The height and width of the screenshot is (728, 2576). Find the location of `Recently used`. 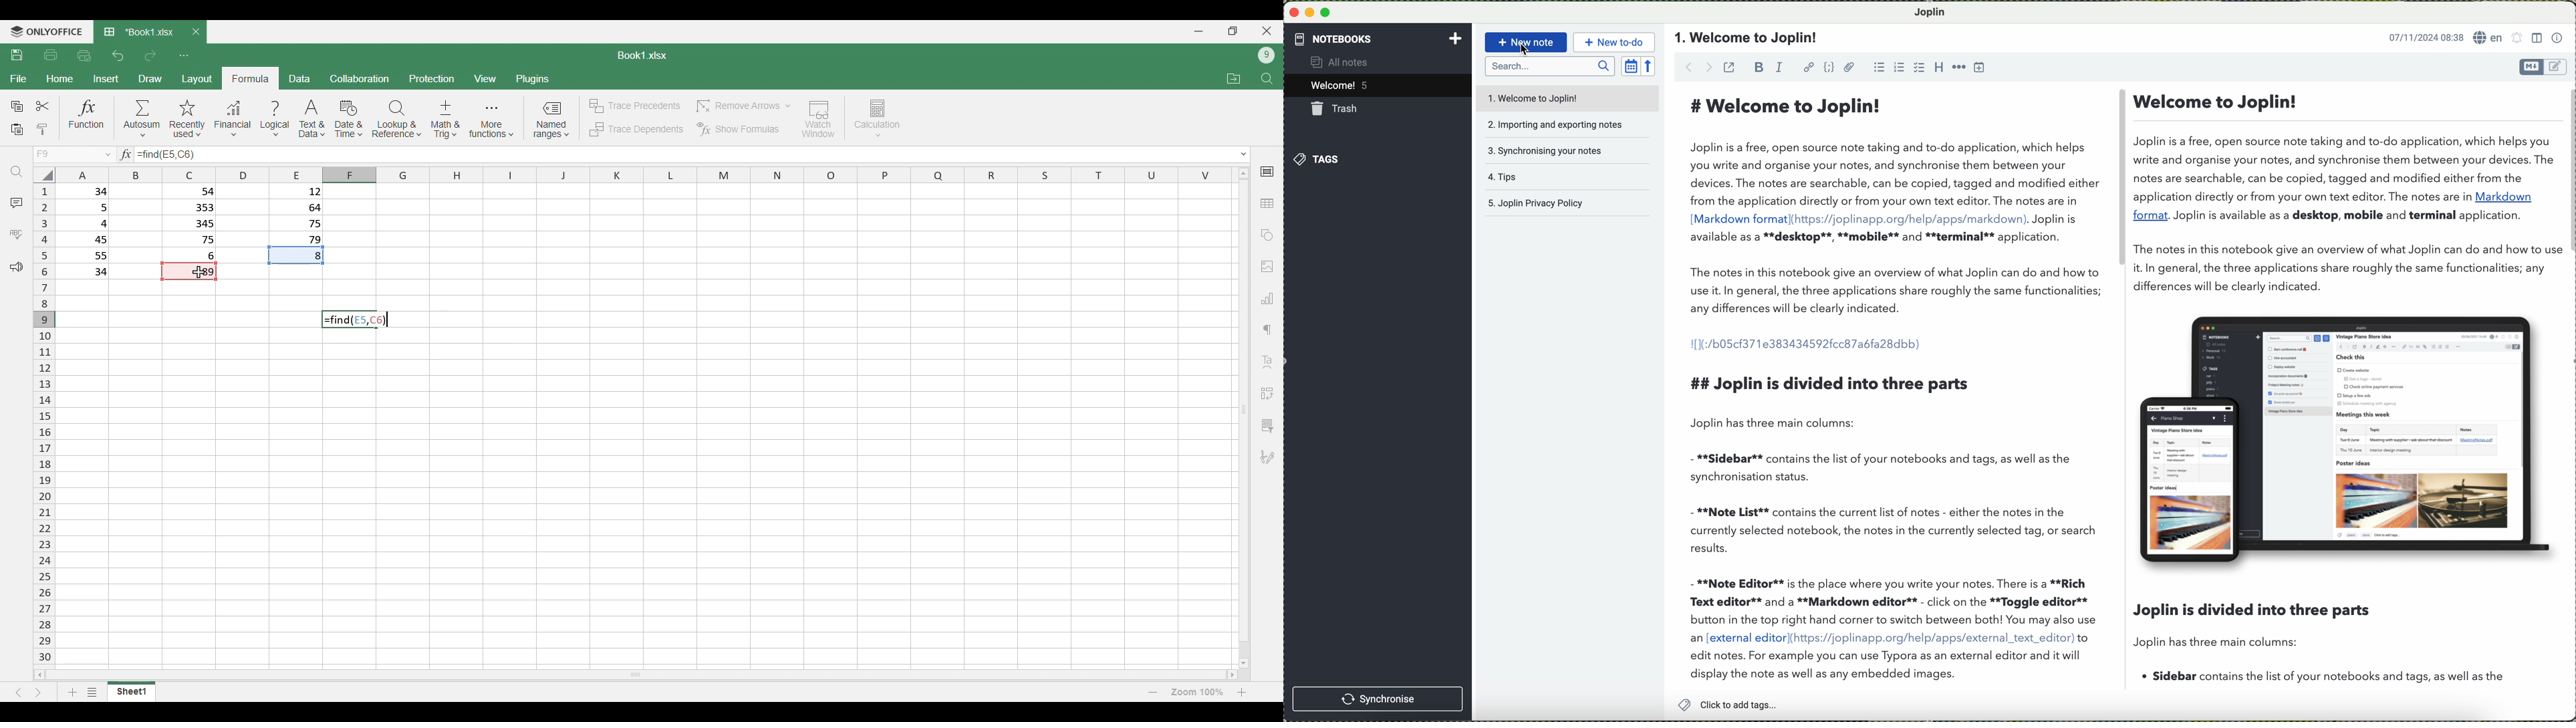

Recently used is located at coordinates (188, 119).